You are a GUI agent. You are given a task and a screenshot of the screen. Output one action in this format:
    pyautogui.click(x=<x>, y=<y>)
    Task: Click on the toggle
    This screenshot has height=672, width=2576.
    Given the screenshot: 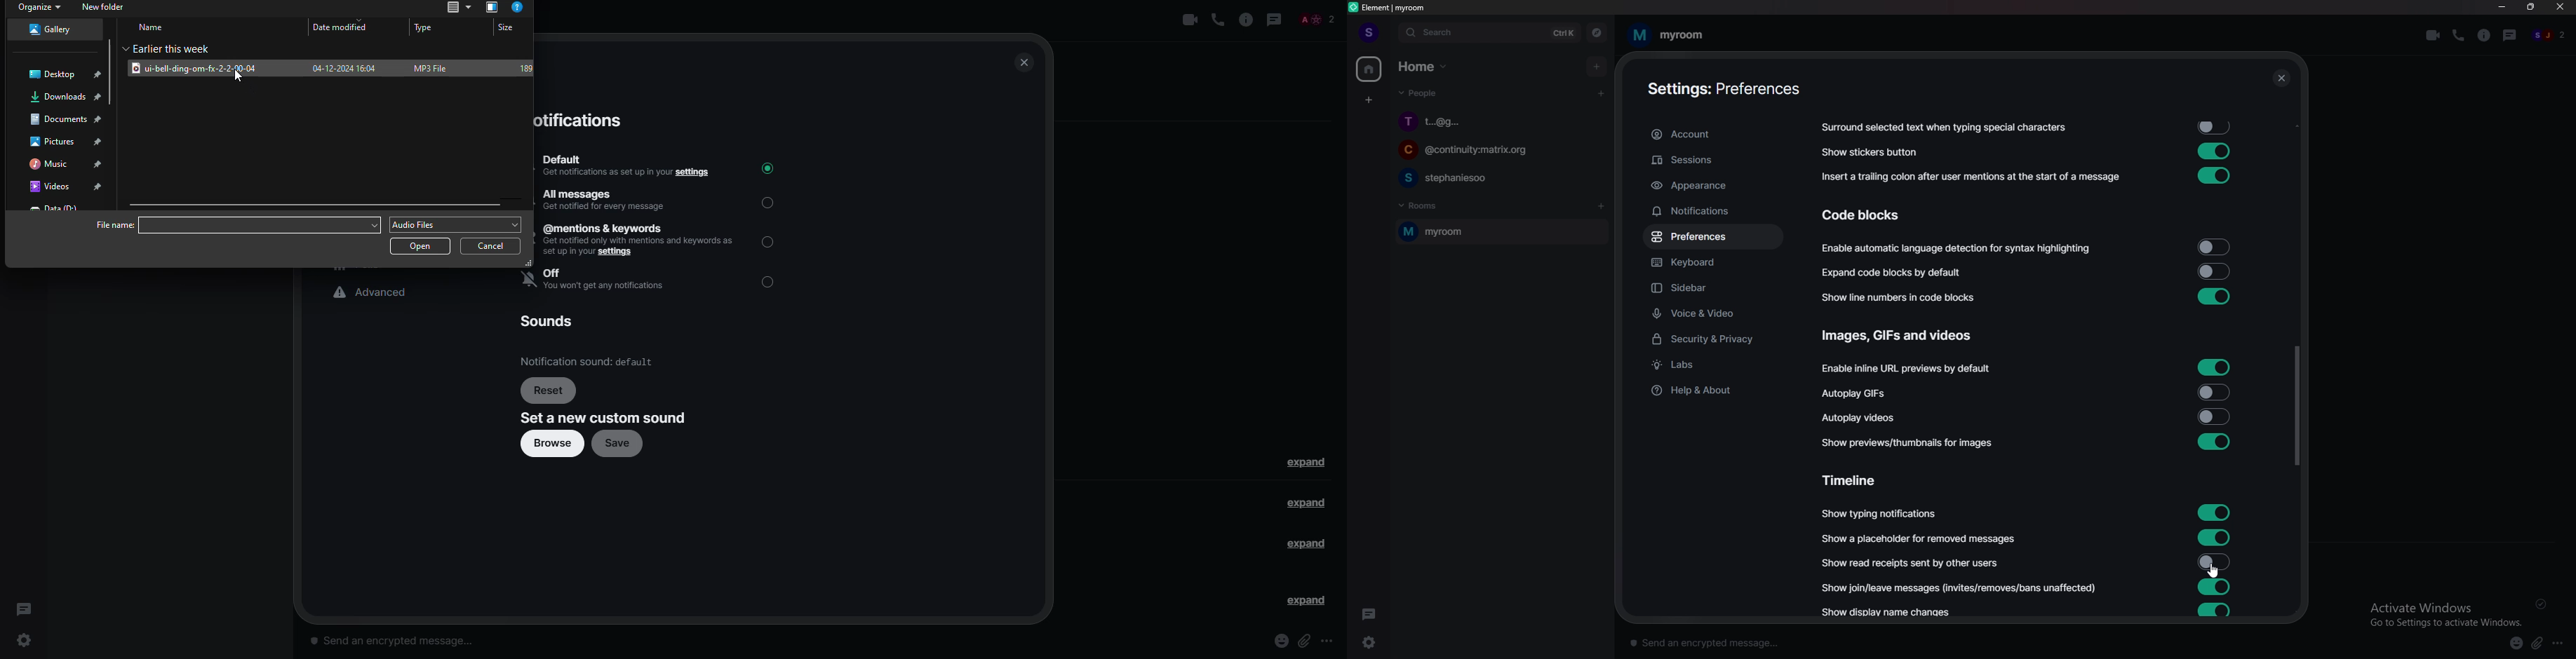 What is the action you would take?
    pyautogui.click(x=2218, y=127)
    